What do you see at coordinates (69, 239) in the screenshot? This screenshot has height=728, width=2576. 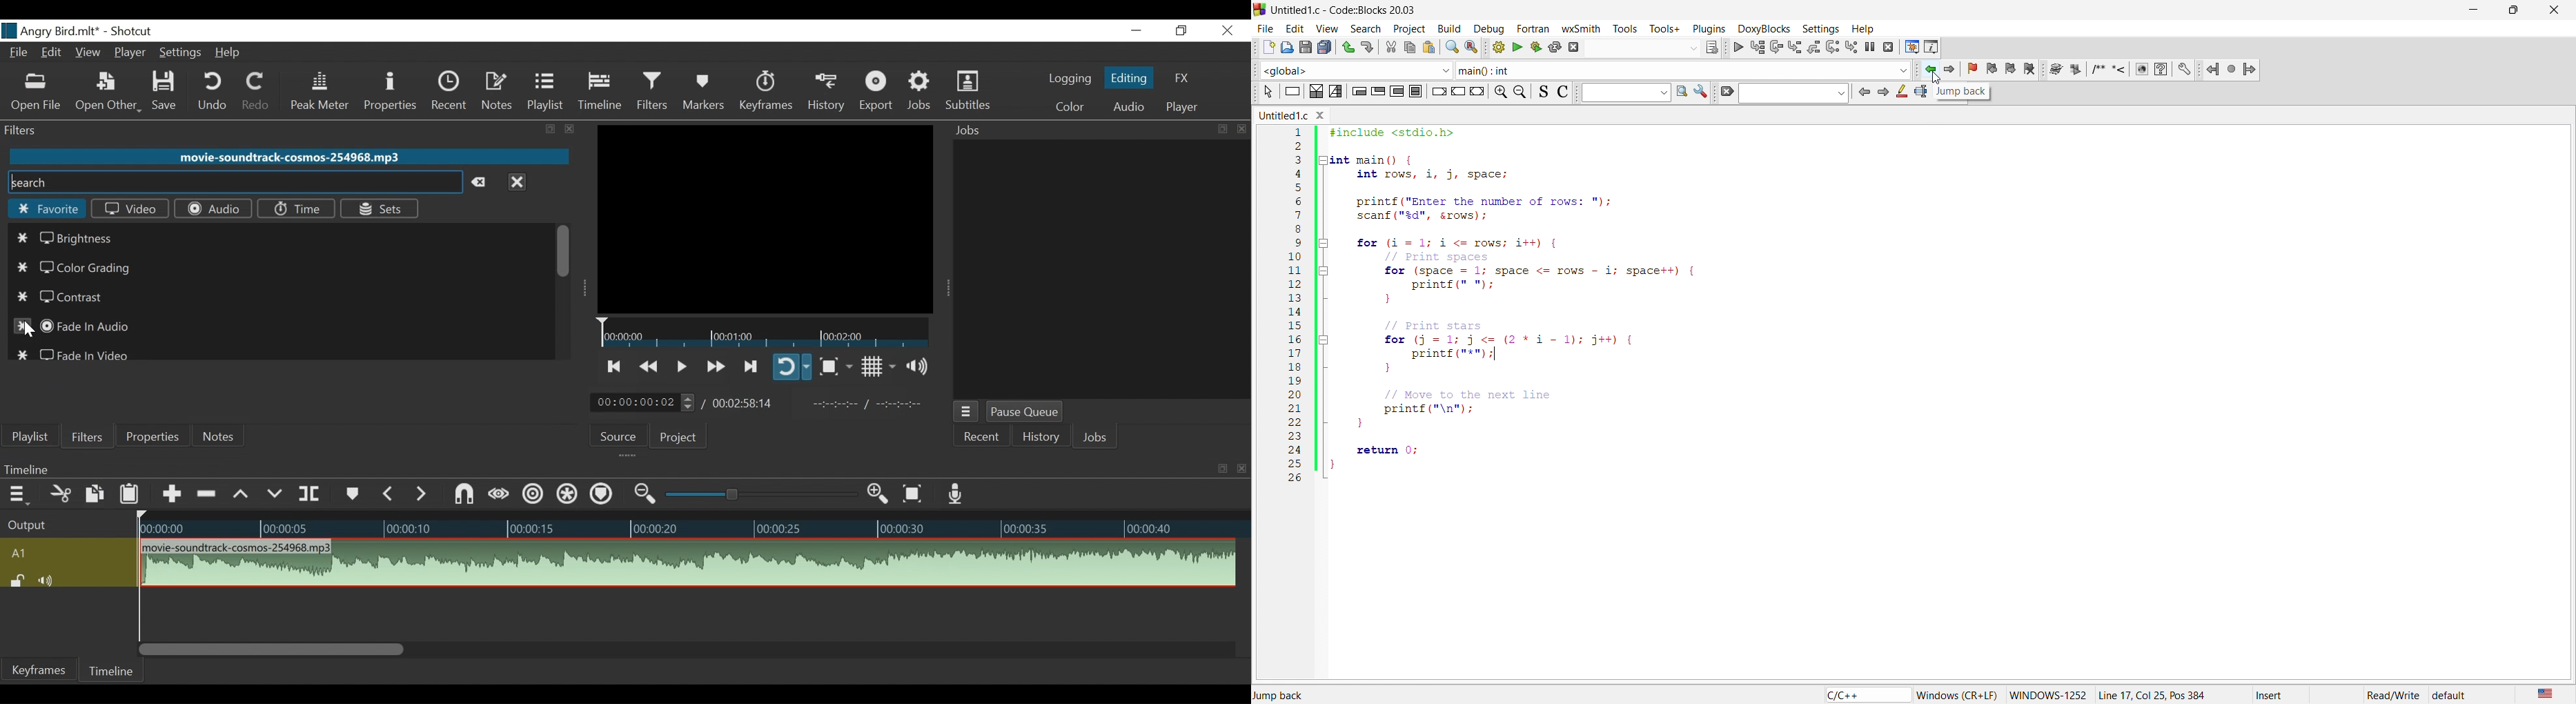 I see `Brightness` at bounding box center [69, 239].